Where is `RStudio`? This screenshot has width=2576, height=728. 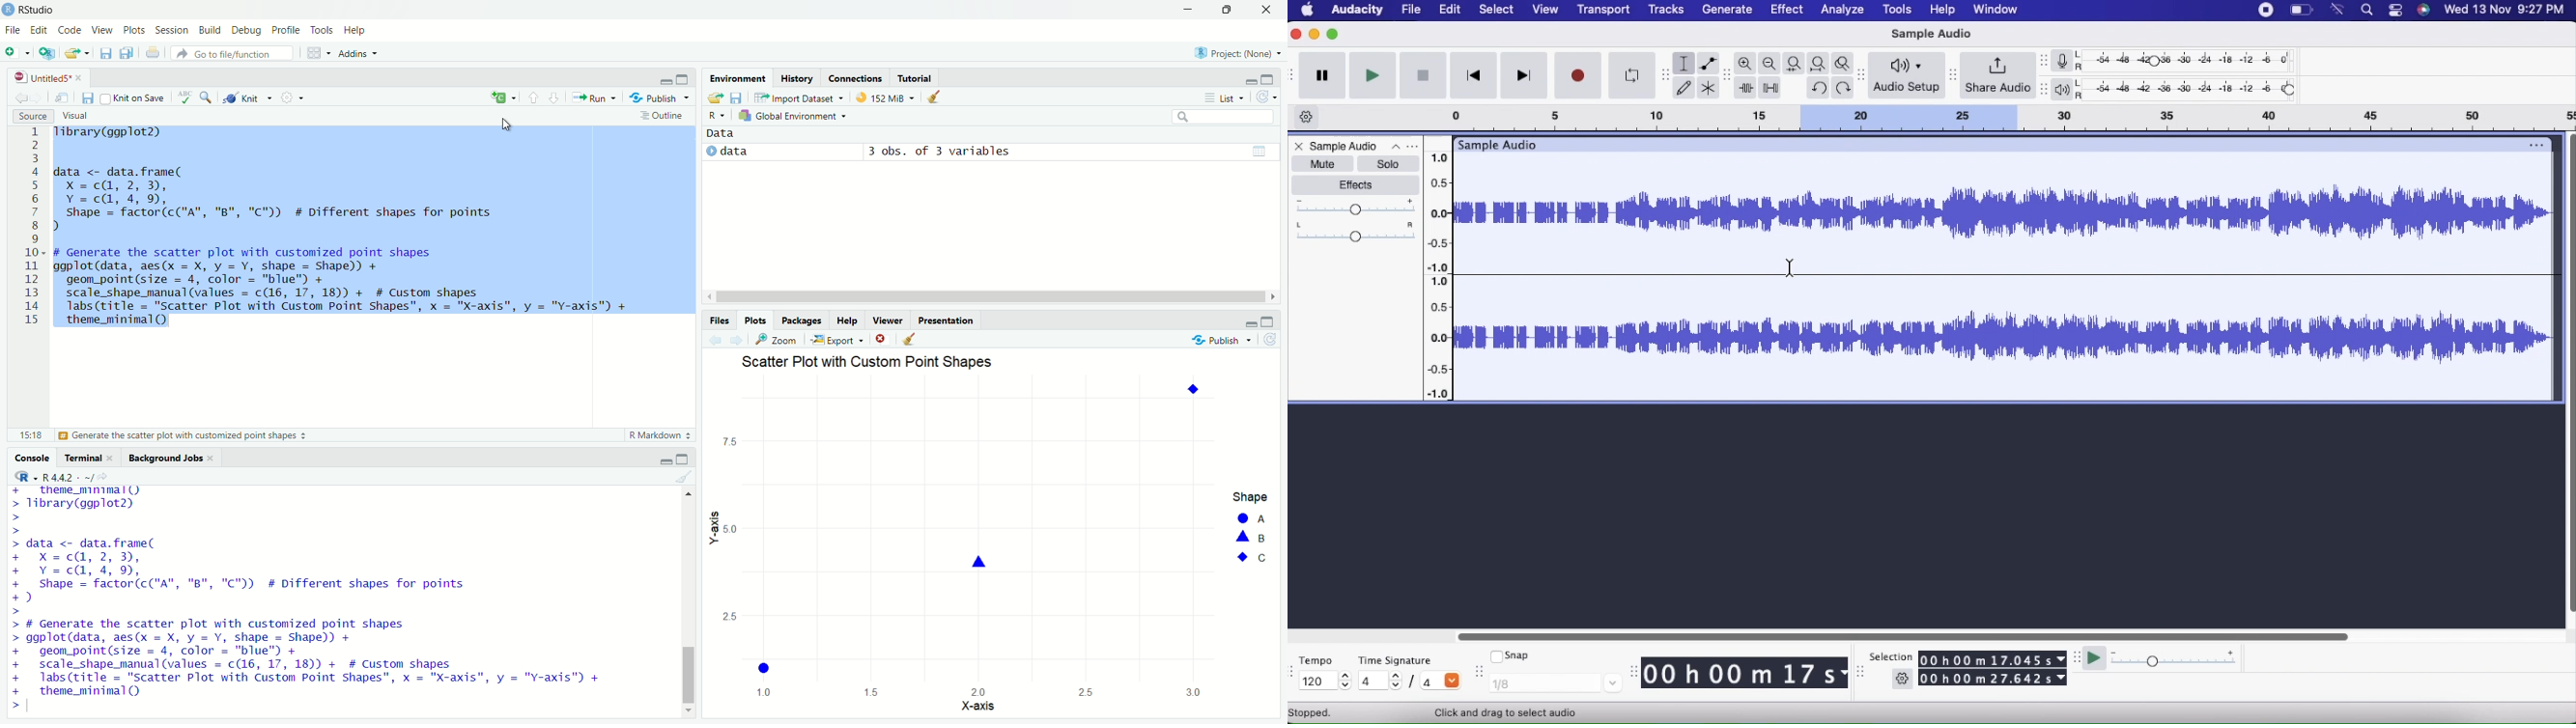 RStudio is located at coordinates (30, 9).